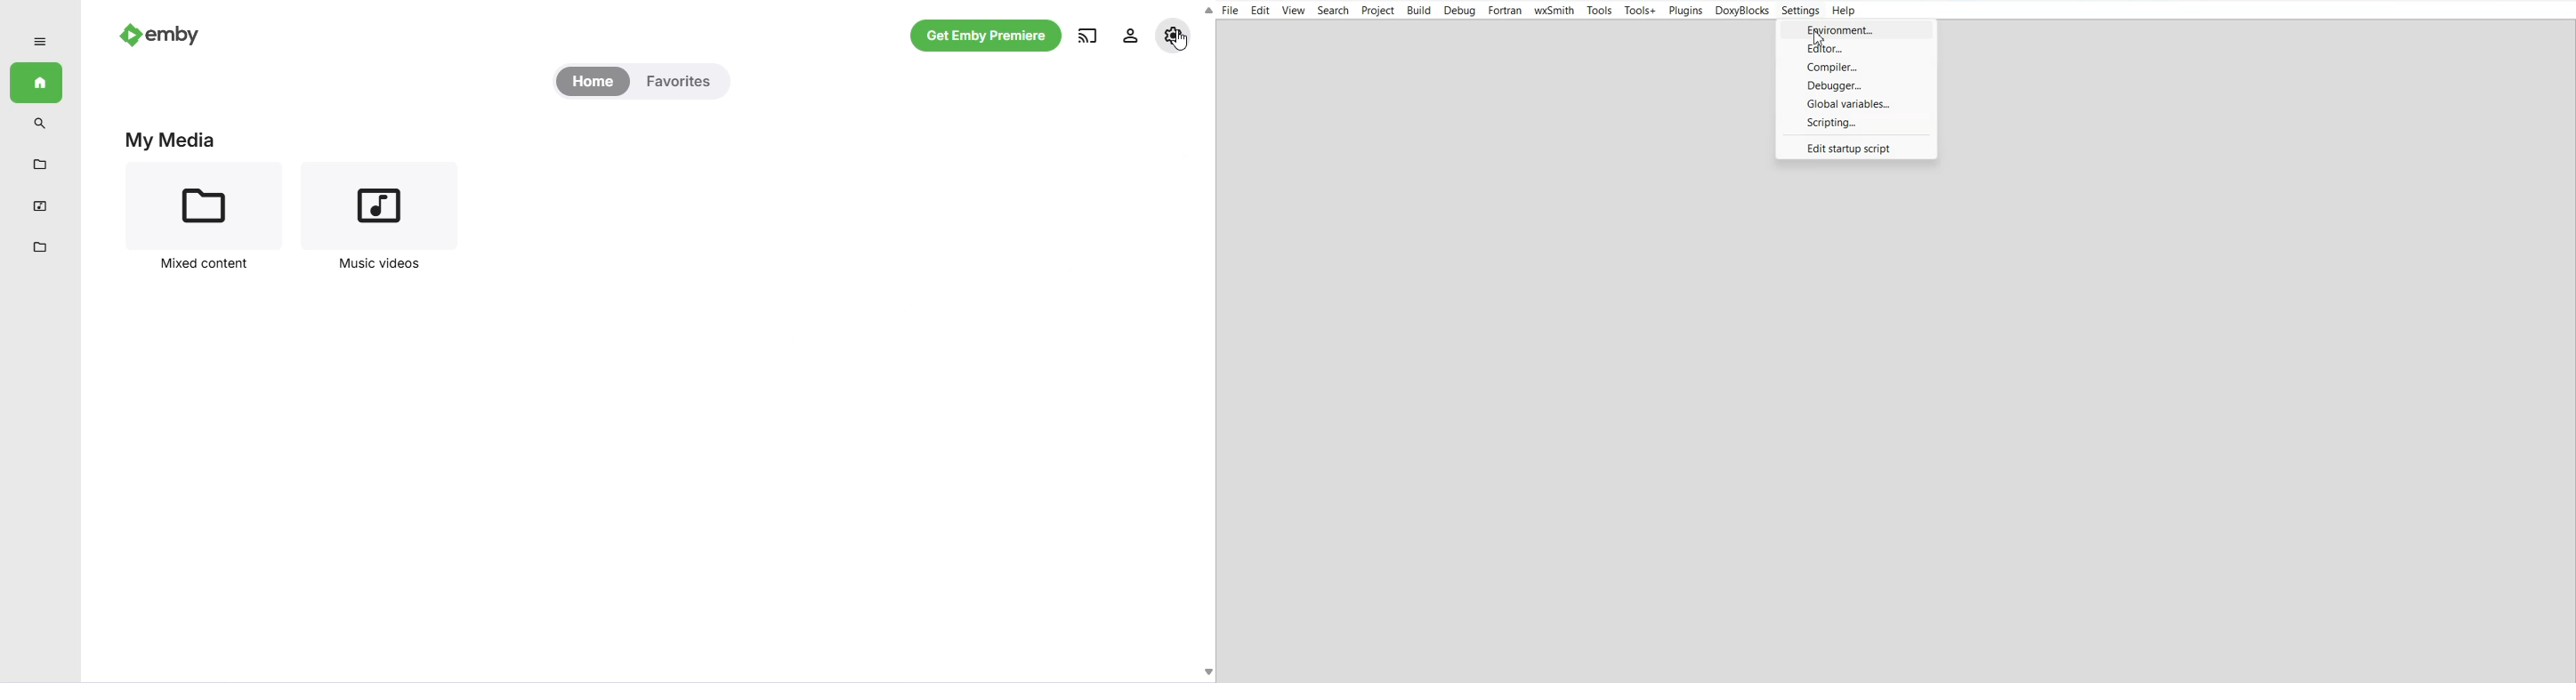  Describe the element at coordinates (1800, 11) in the screenshot. I see `Setting` at that location.